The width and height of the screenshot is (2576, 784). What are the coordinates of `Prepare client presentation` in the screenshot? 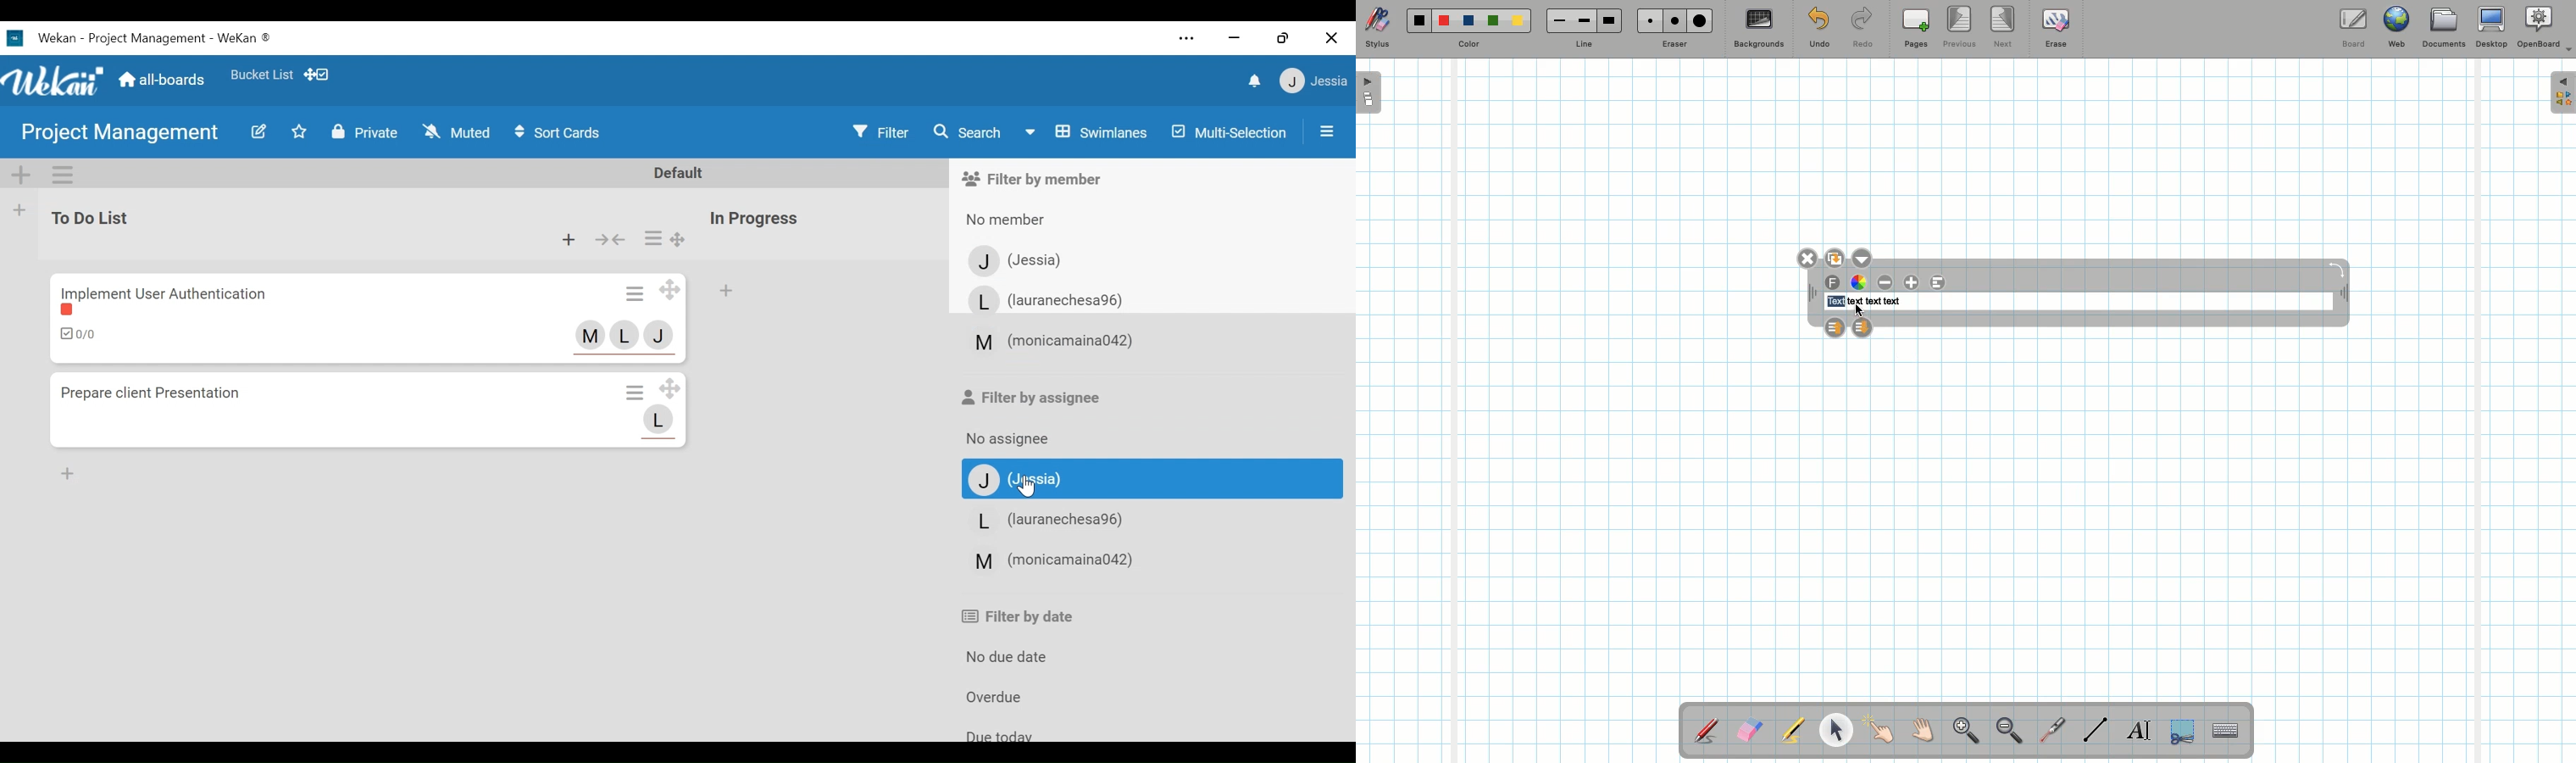 It's located at (162, 396).